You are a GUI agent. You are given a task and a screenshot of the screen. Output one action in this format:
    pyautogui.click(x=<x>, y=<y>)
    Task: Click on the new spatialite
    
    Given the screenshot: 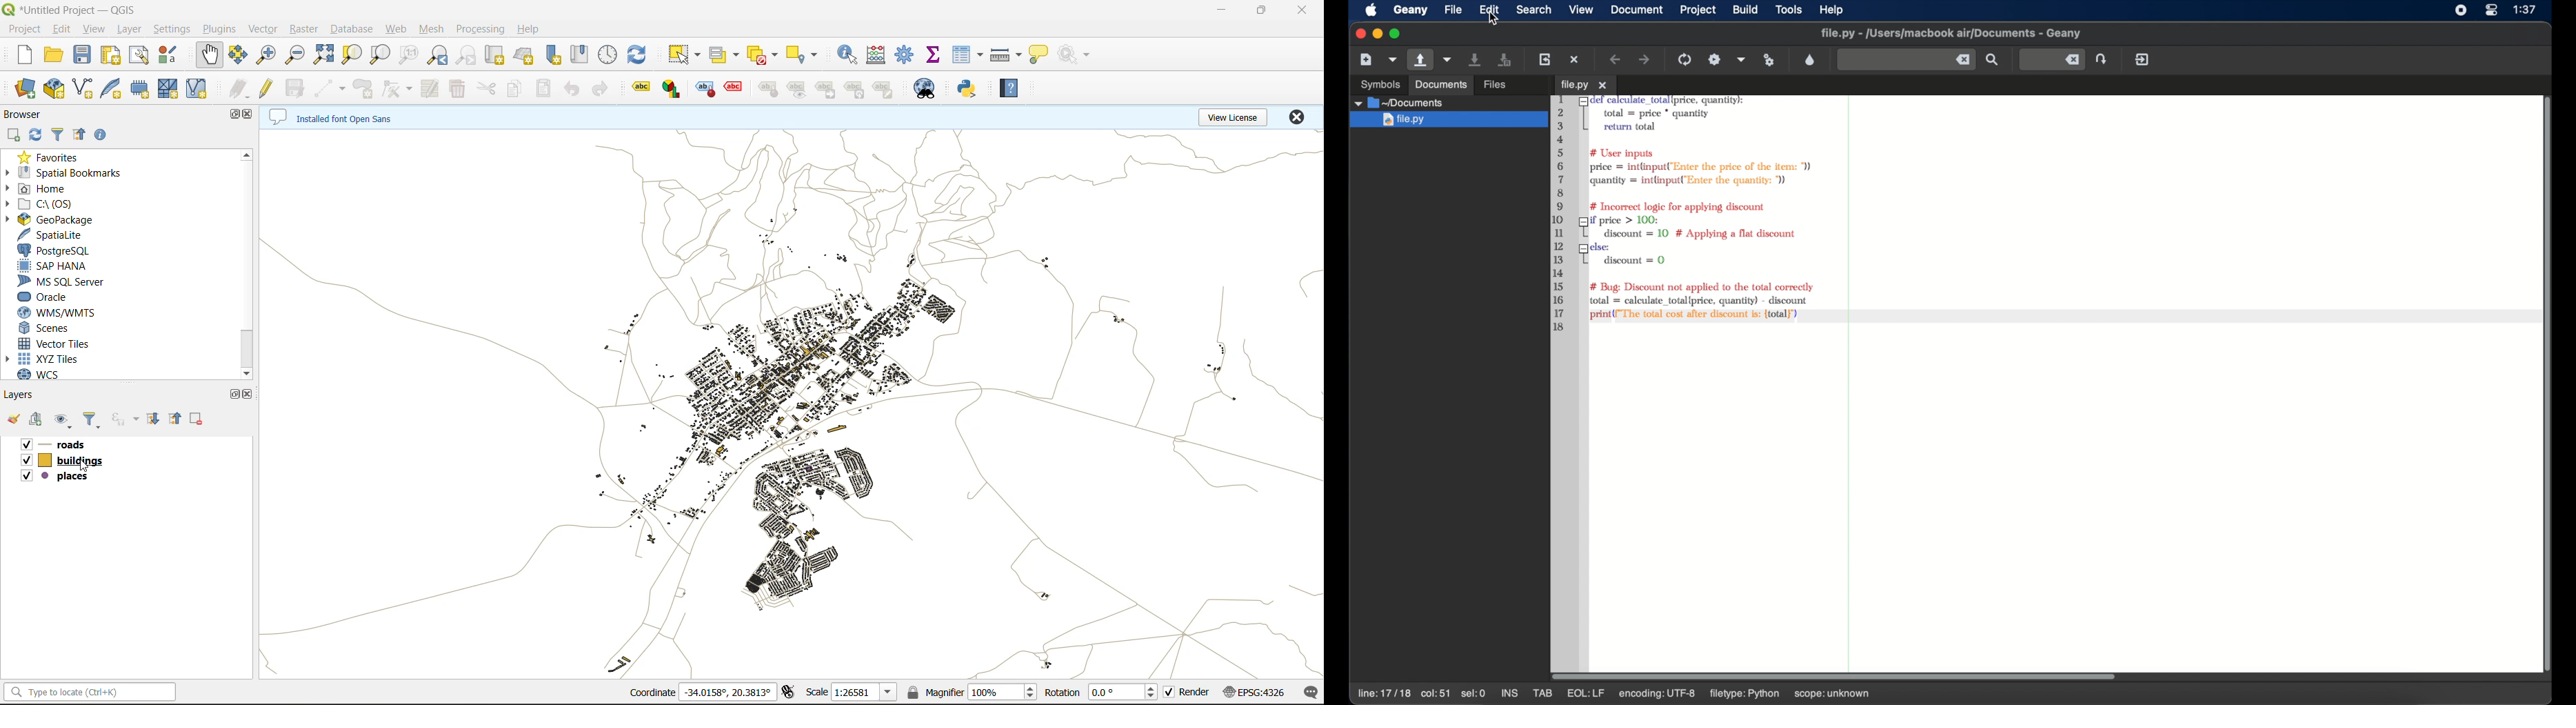 What is the action you would take?
    pyautogui.click(x=117, y=89)
    